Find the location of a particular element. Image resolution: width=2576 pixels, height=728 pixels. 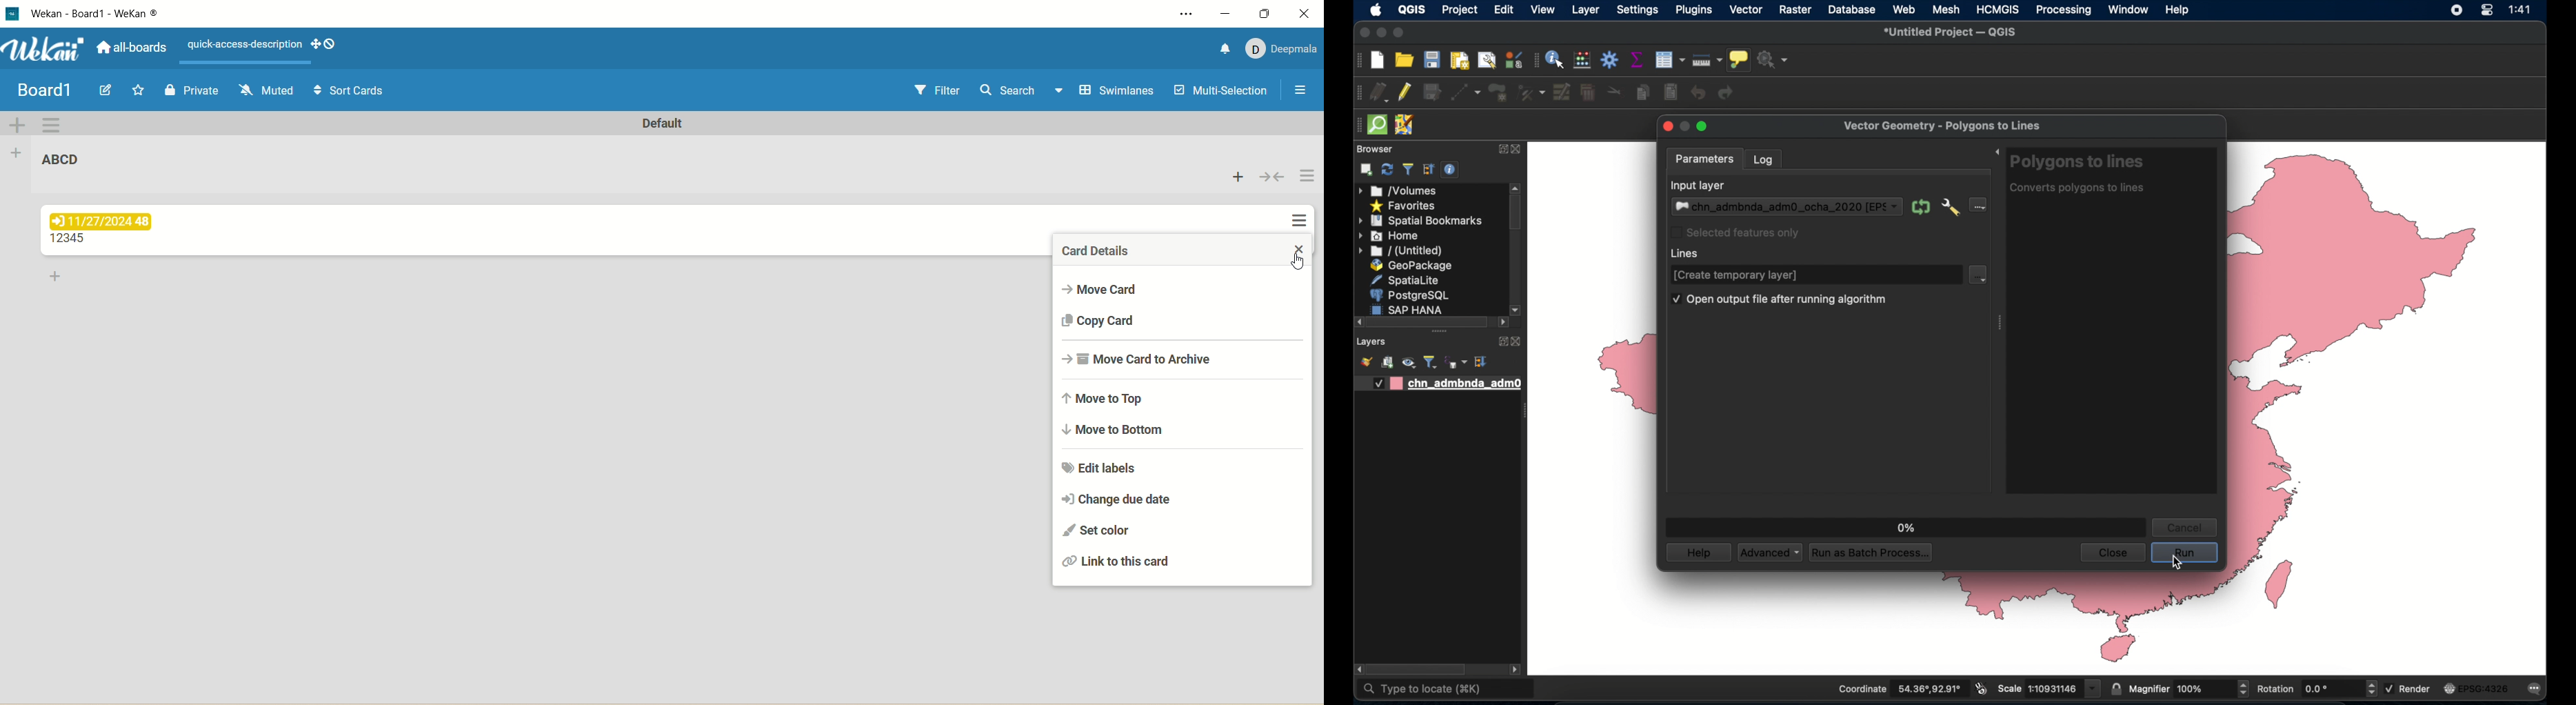

input layer is located at coordinates (1785, 207).